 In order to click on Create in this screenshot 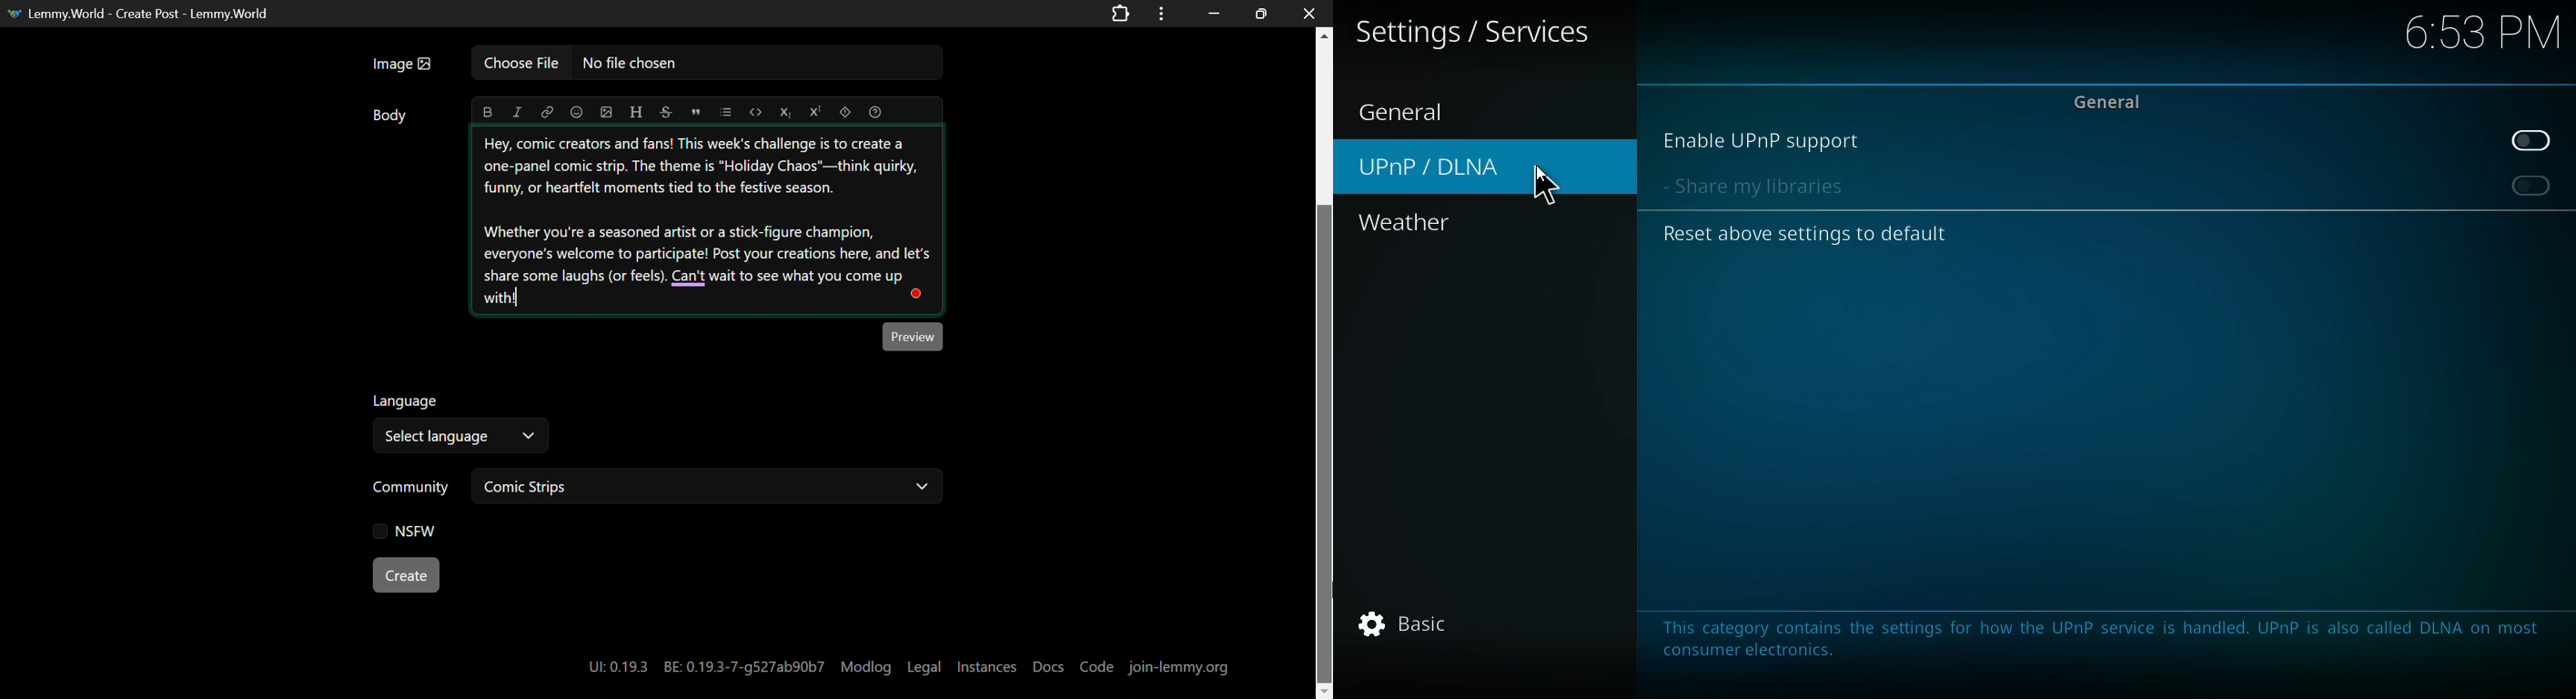, I will do `click(408, 576)`.